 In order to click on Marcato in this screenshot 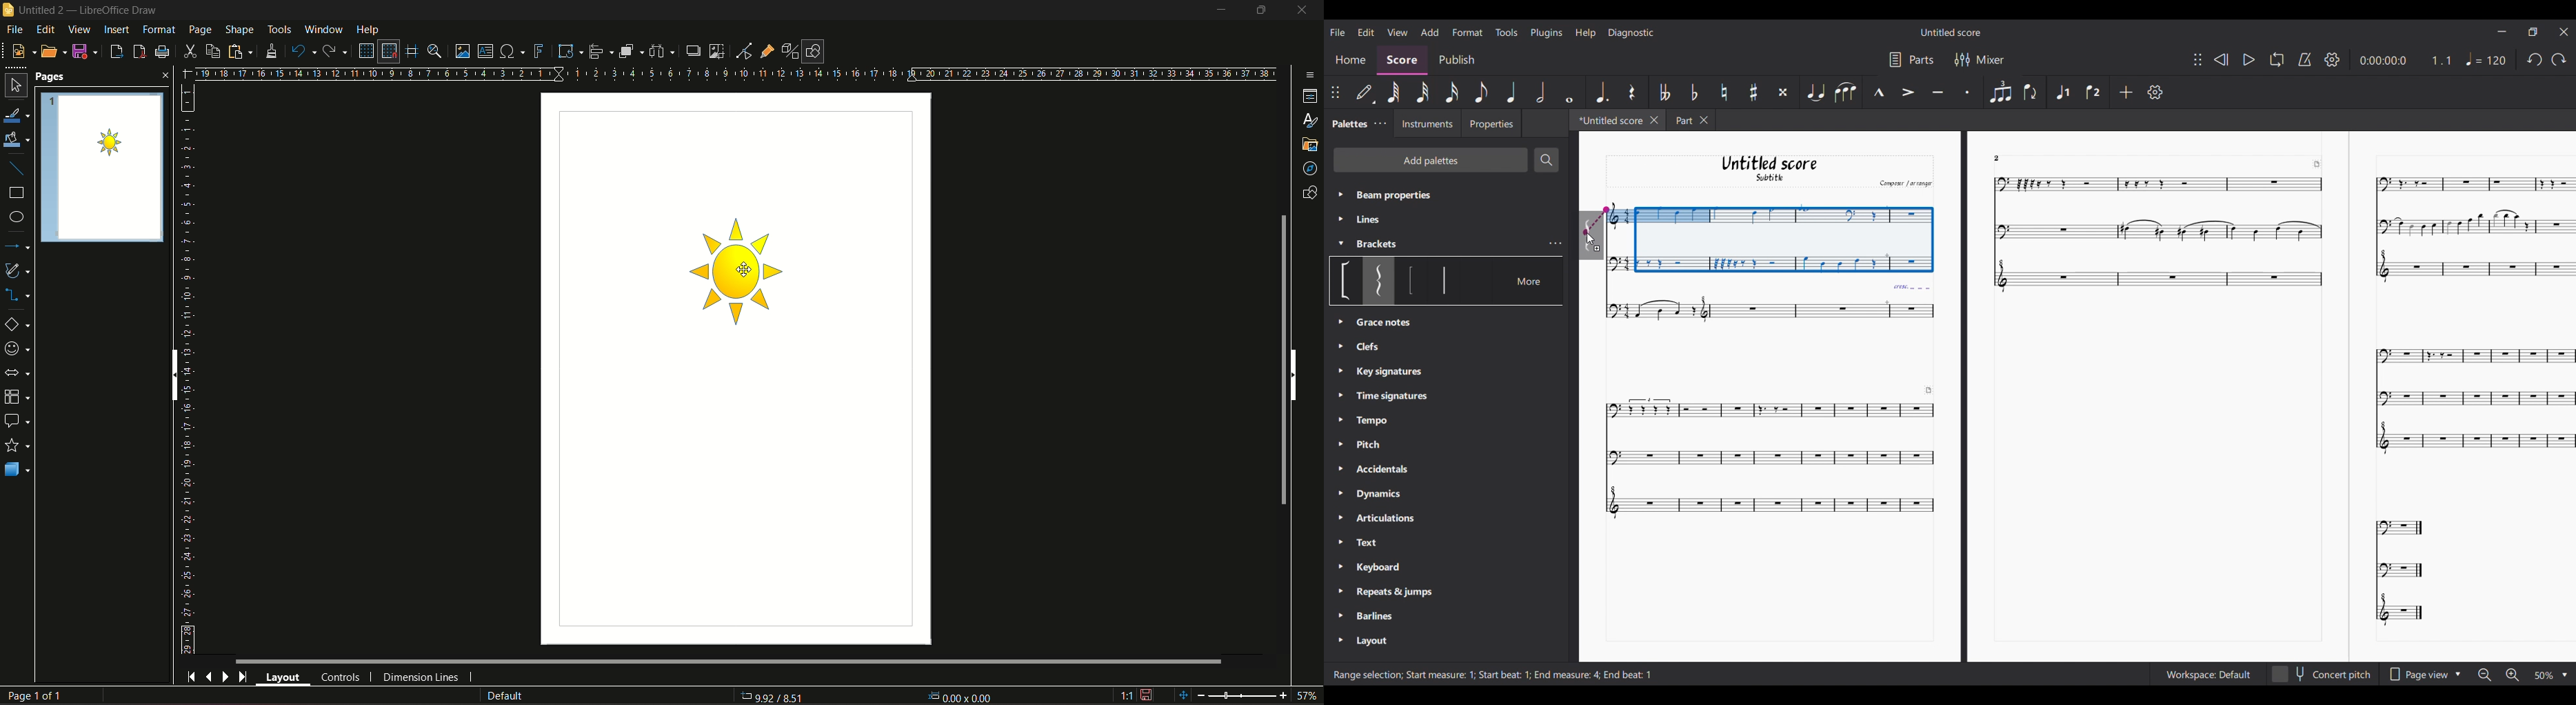, I will do `click(1878, 92)`.